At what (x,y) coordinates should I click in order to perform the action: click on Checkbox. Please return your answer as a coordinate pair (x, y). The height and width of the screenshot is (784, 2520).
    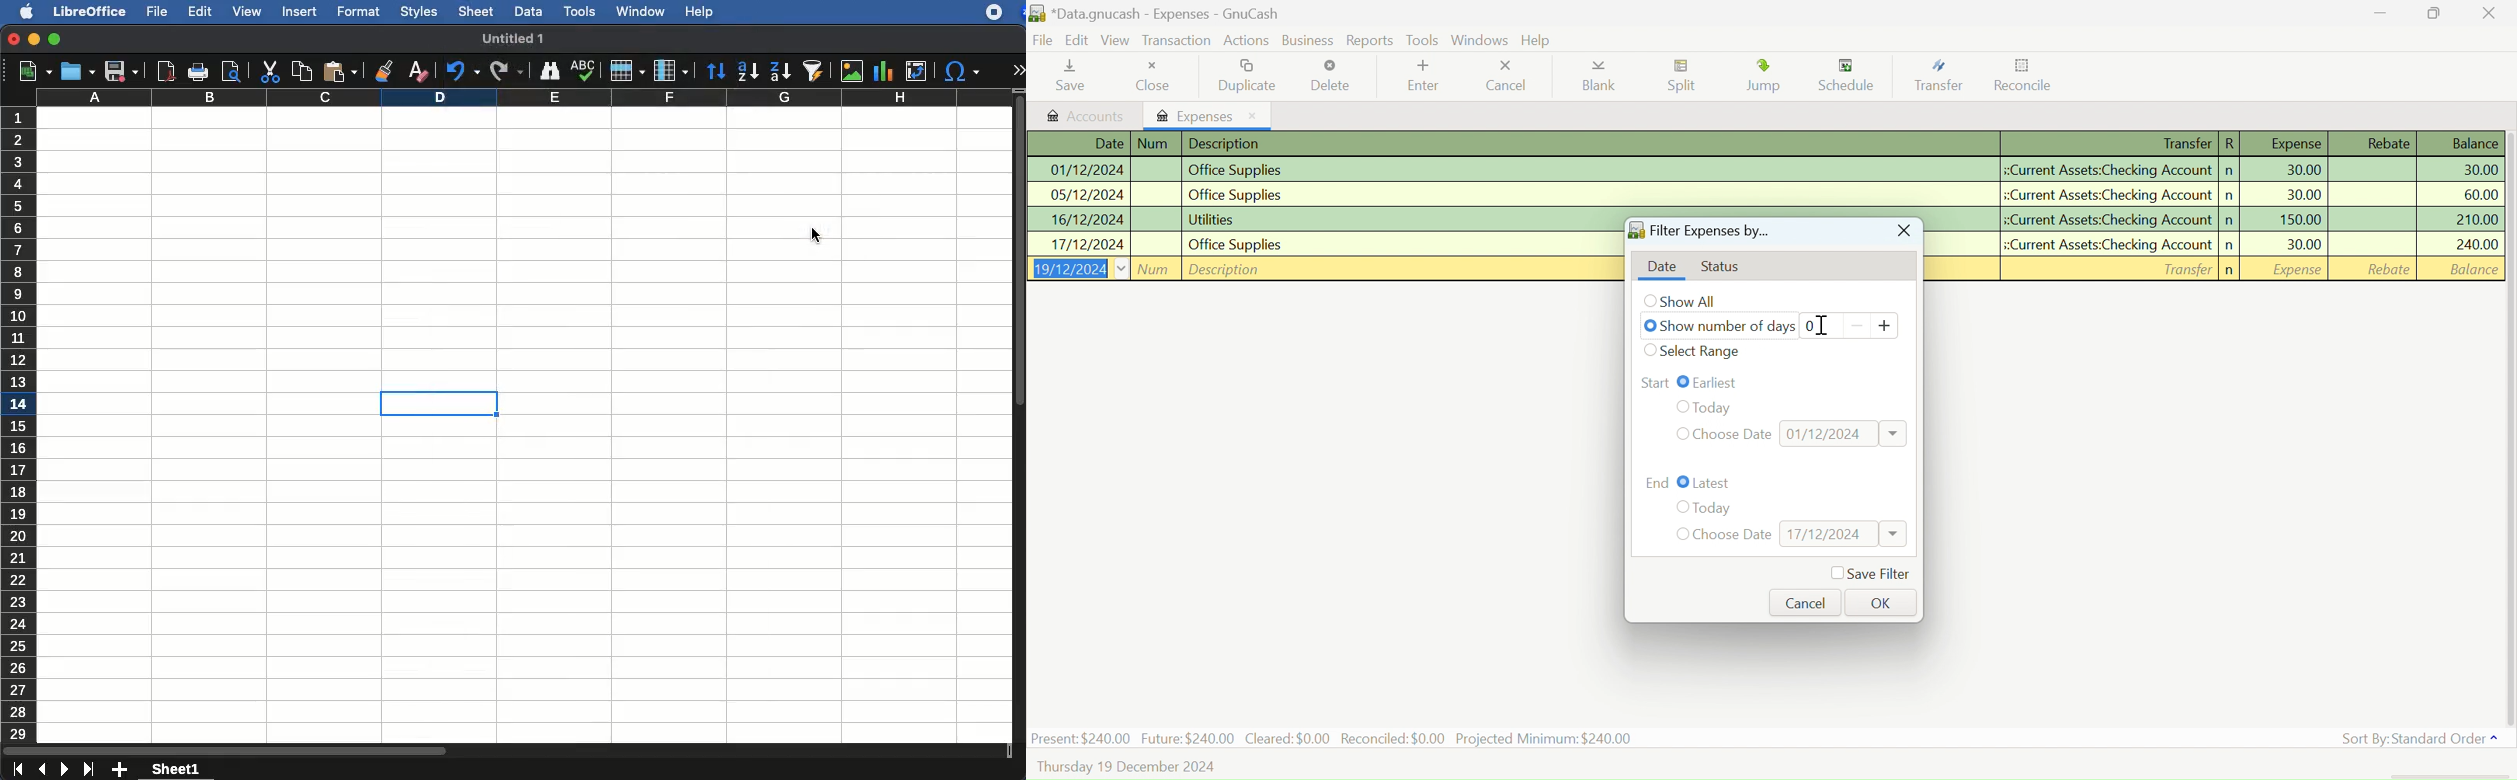
    Looking at the image, I should click on (1651, 325).